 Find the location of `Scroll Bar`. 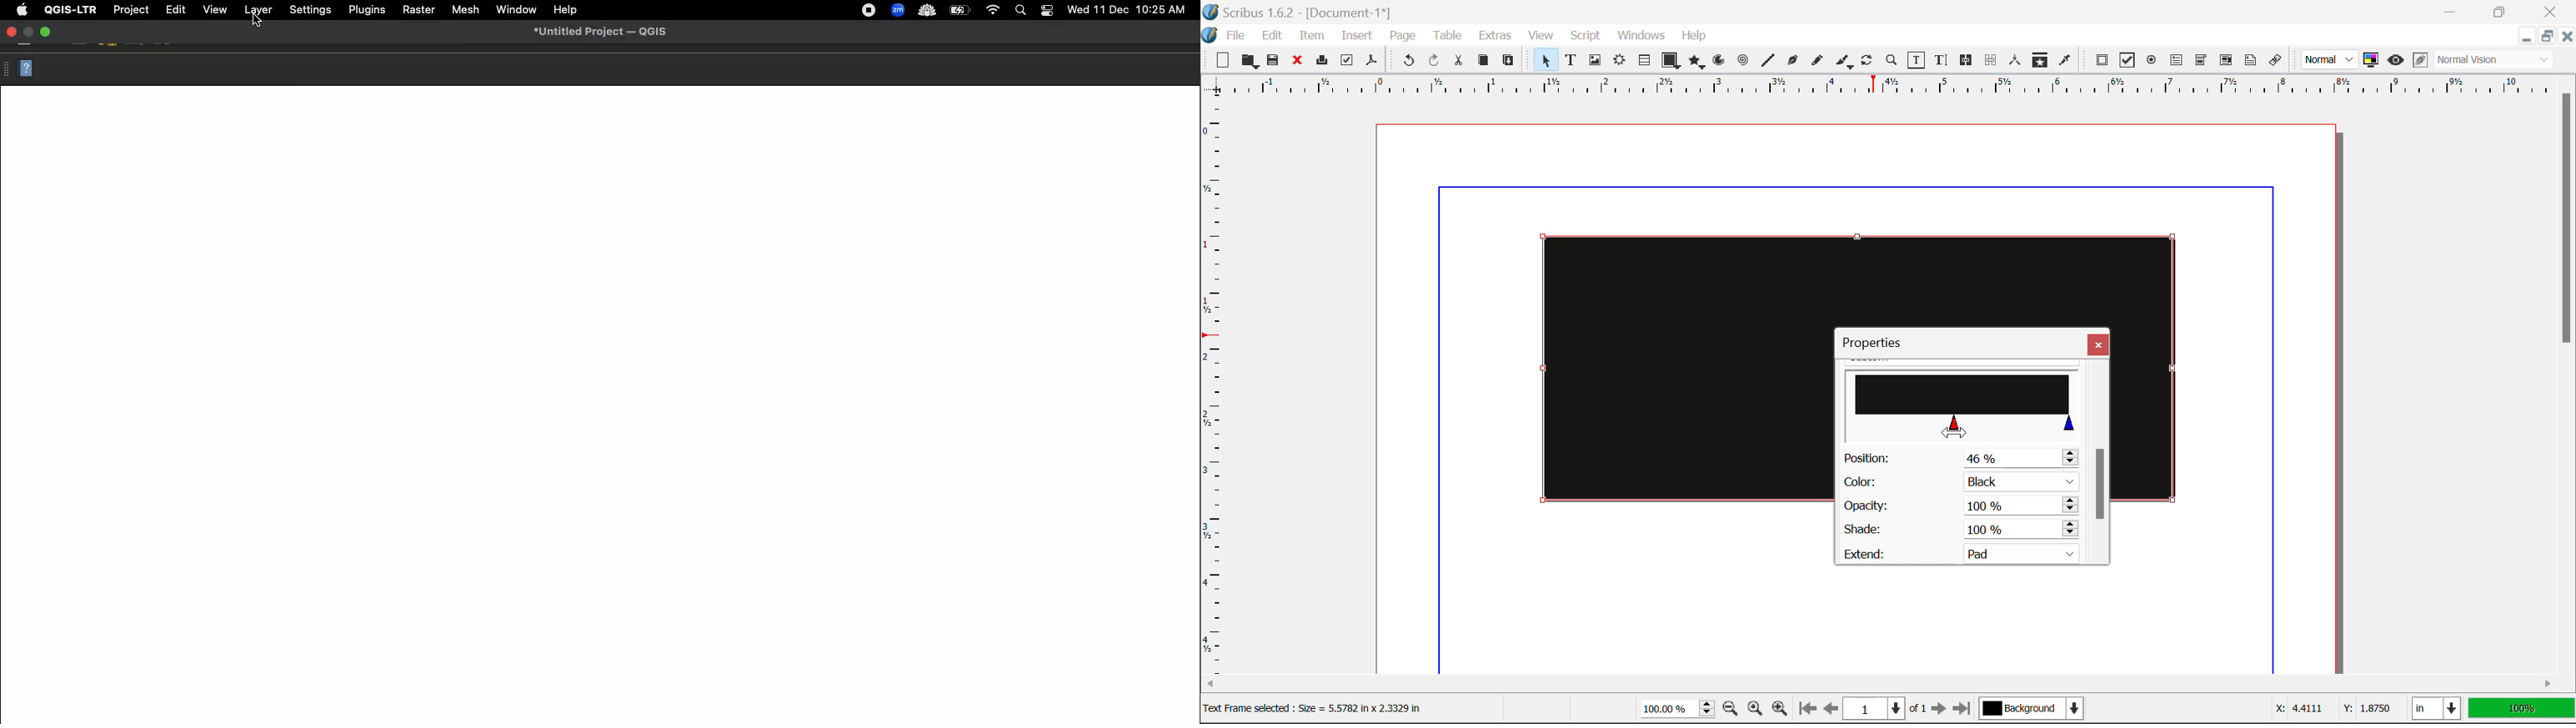

Scroll Bar is located at coordinates (1880, 686).